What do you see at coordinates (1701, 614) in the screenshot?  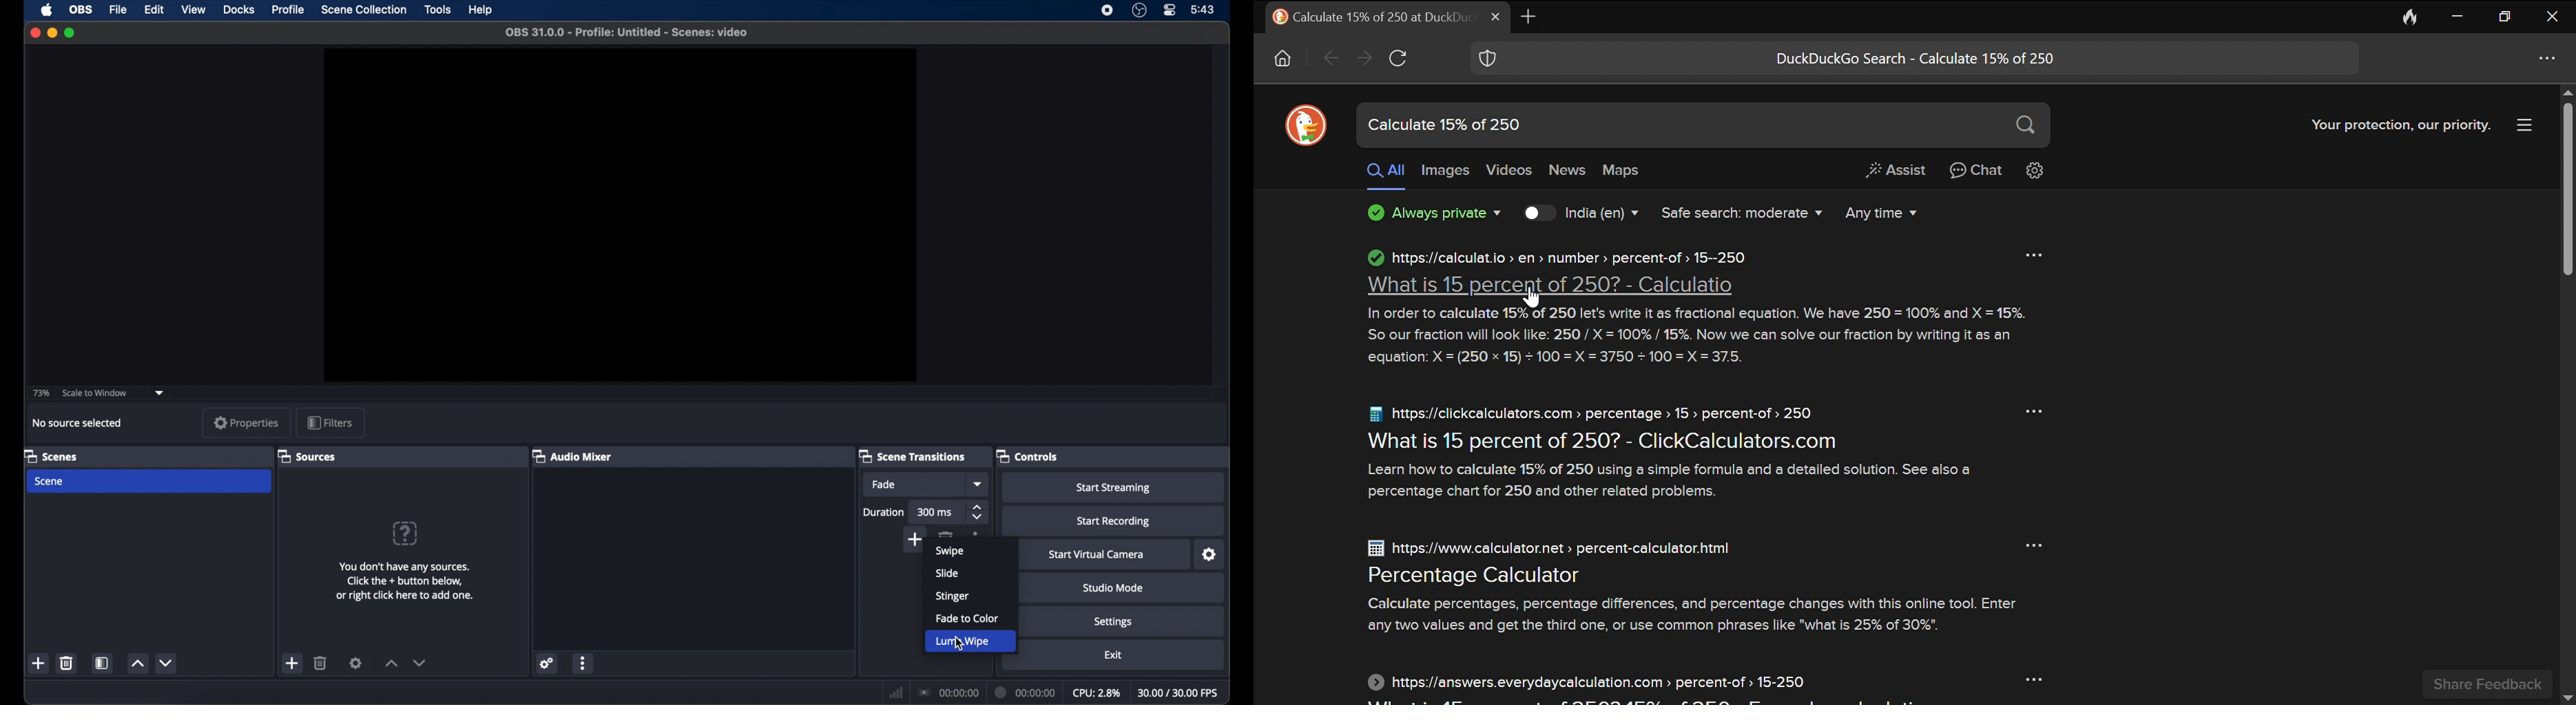 I see `Calculate percentages, percentage differences, and percentage changes with this online tool. Enter
any two values and get the third one, or use common phrases like "what is 25% of 30%".` at bounding box center [1701, 614].